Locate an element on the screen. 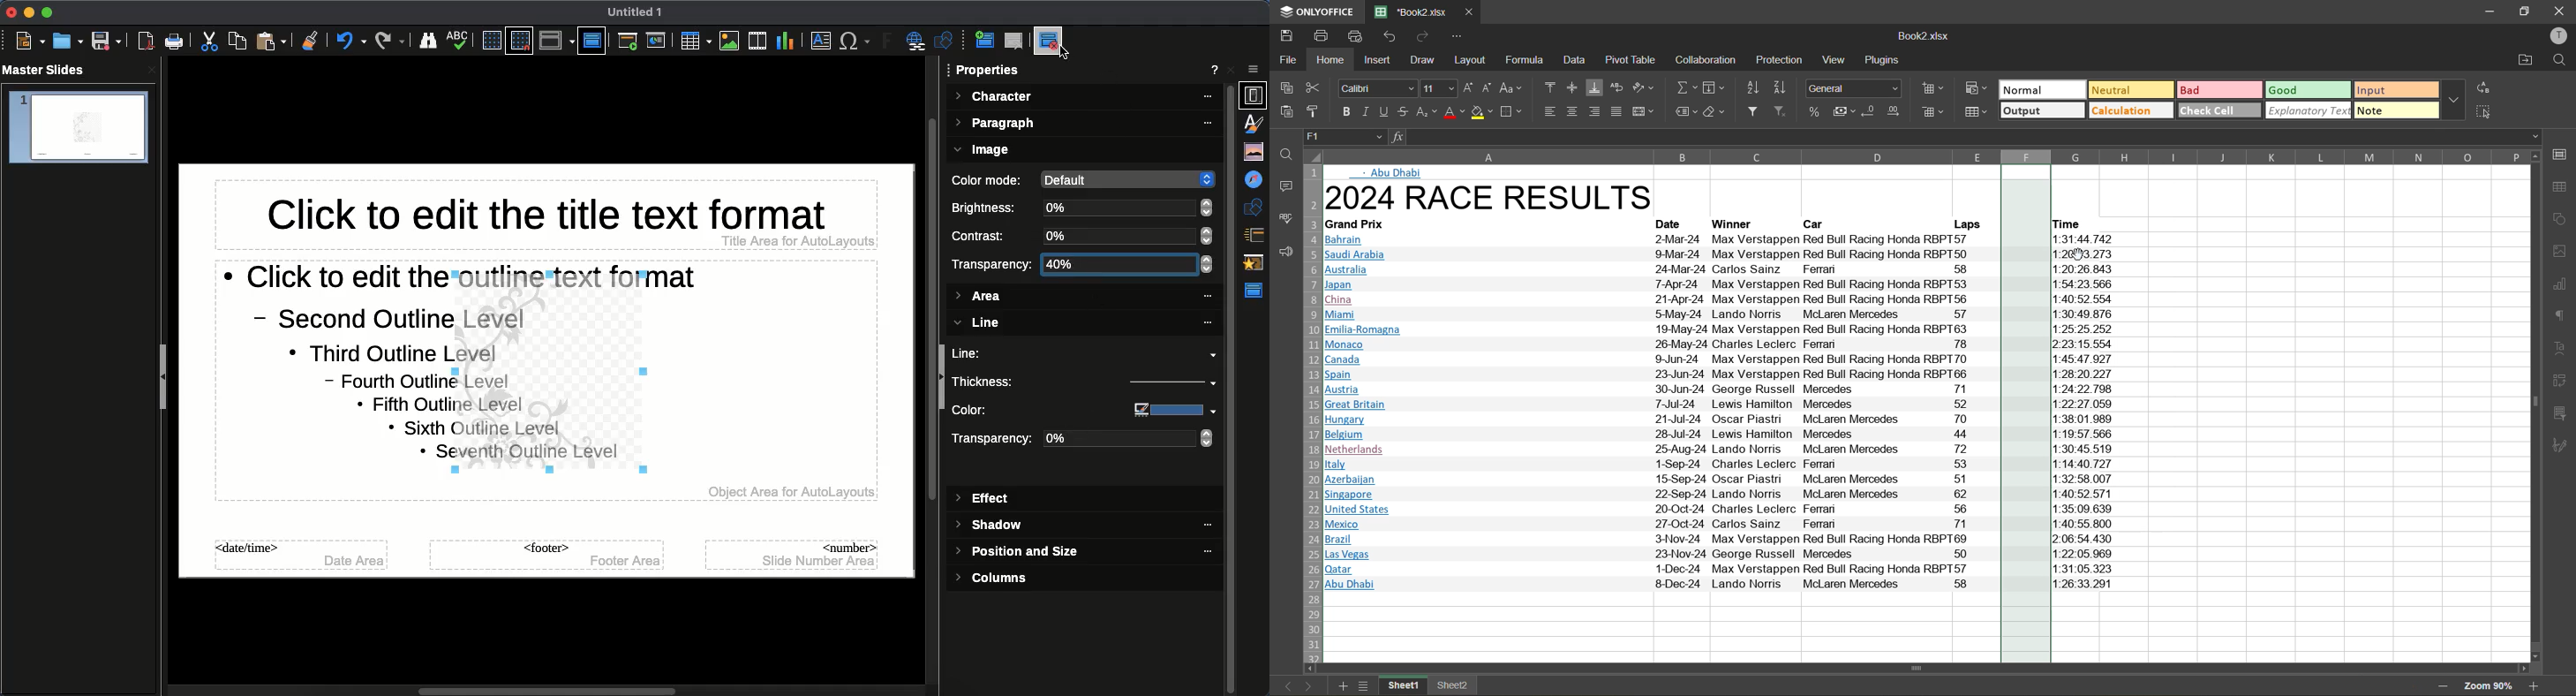  Paste is located at coordinates (273, 41).